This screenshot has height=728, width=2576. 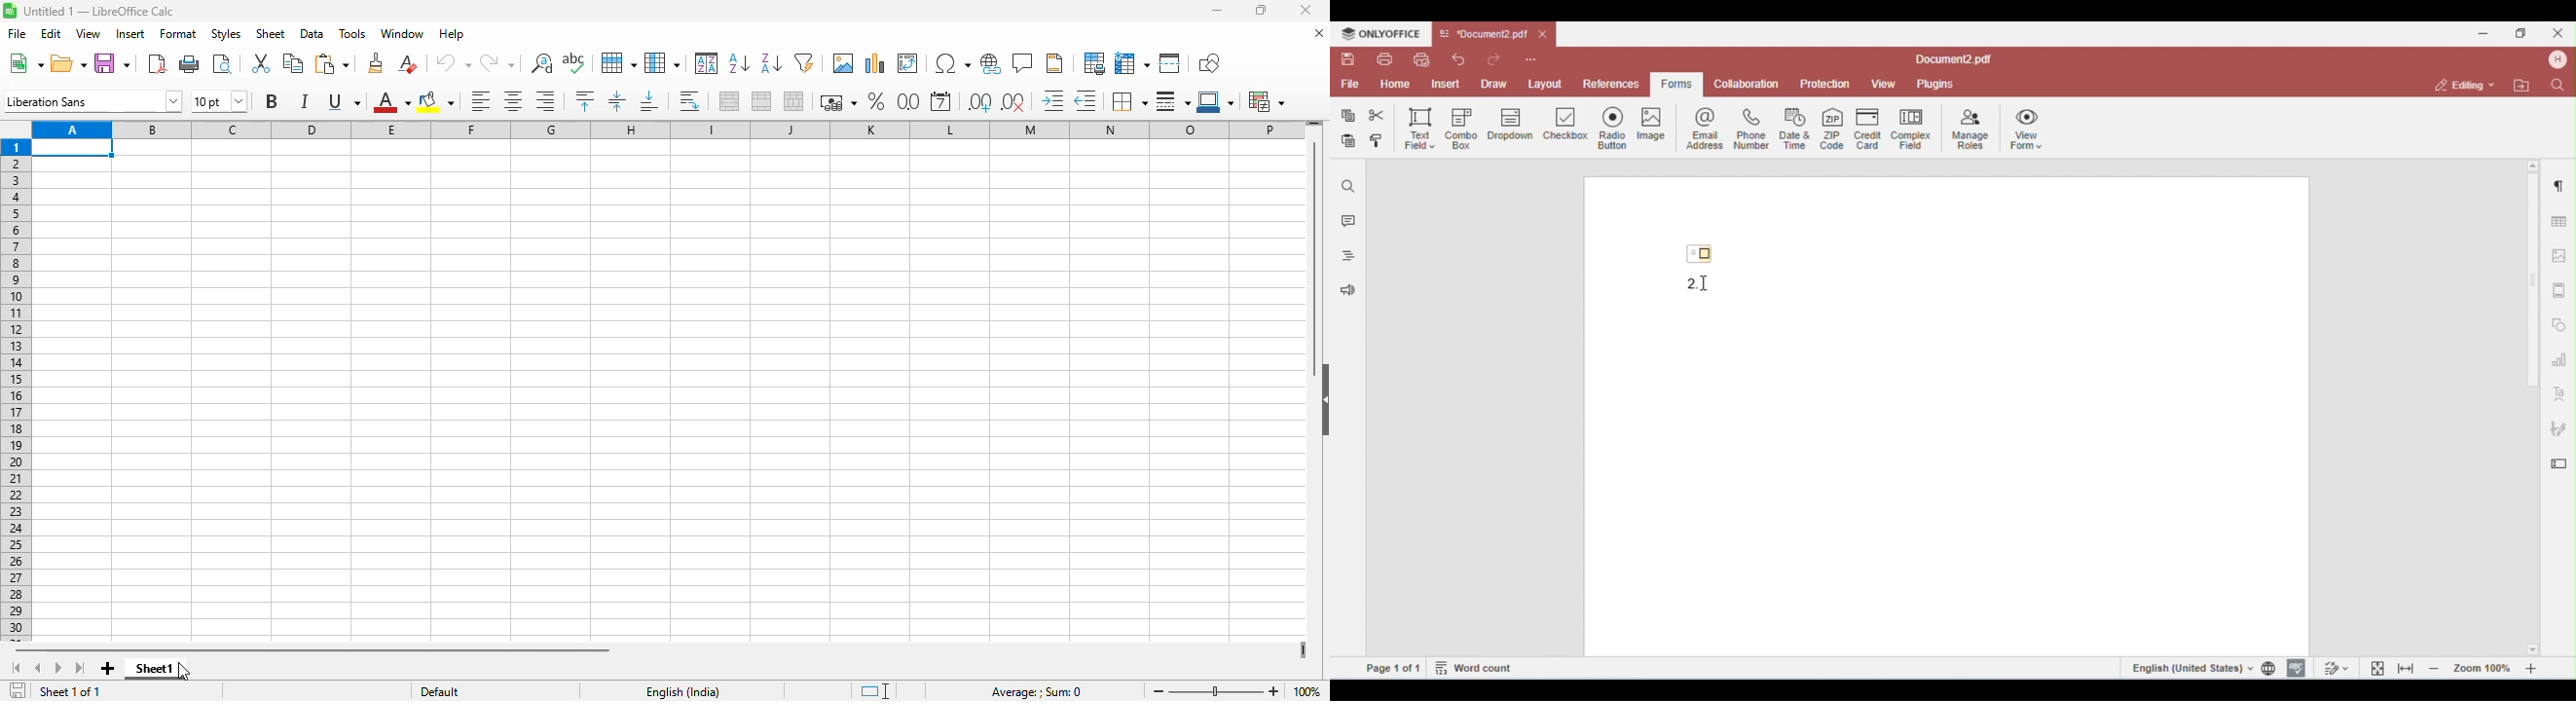 What do you see at coordinates (88, 33) in the screenshot?
I see `view` at bounding box center [88, 33].